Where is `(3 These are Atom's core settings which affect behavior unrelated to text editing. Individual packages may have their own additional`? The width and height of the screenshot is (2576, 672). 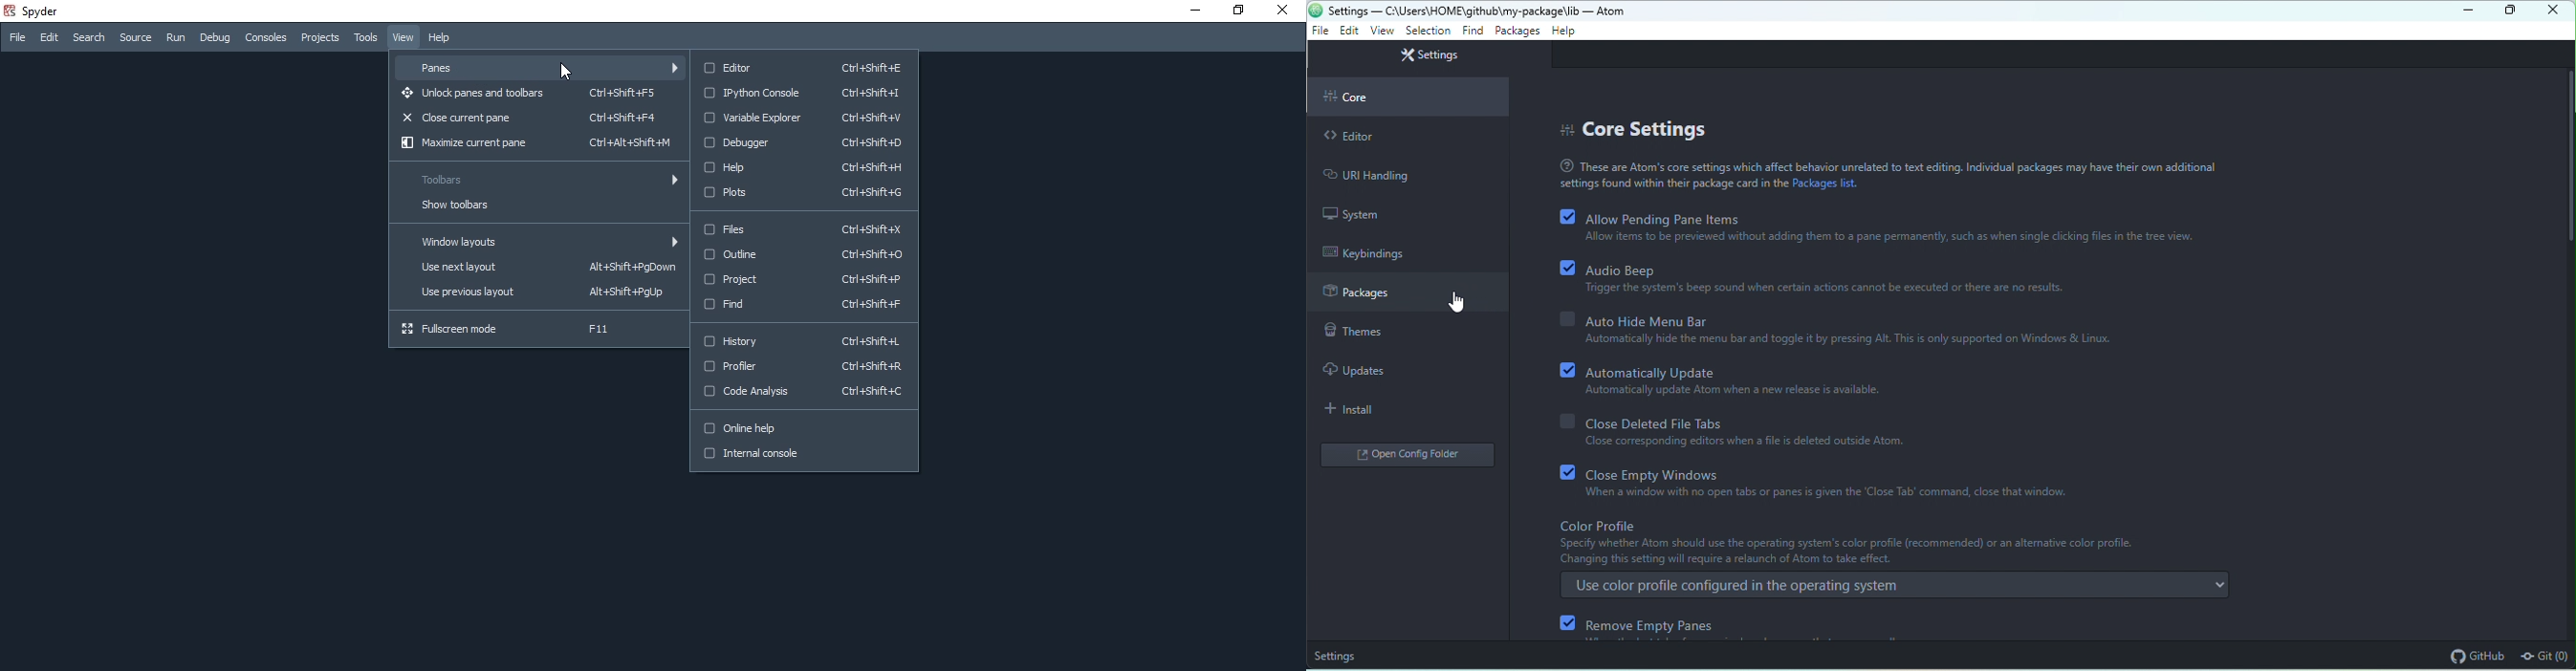 (3 These are Atom's core settings which affect behavior unrelated to text editing. Individual packages may have their own additional is located at coordinates (1880, 165).